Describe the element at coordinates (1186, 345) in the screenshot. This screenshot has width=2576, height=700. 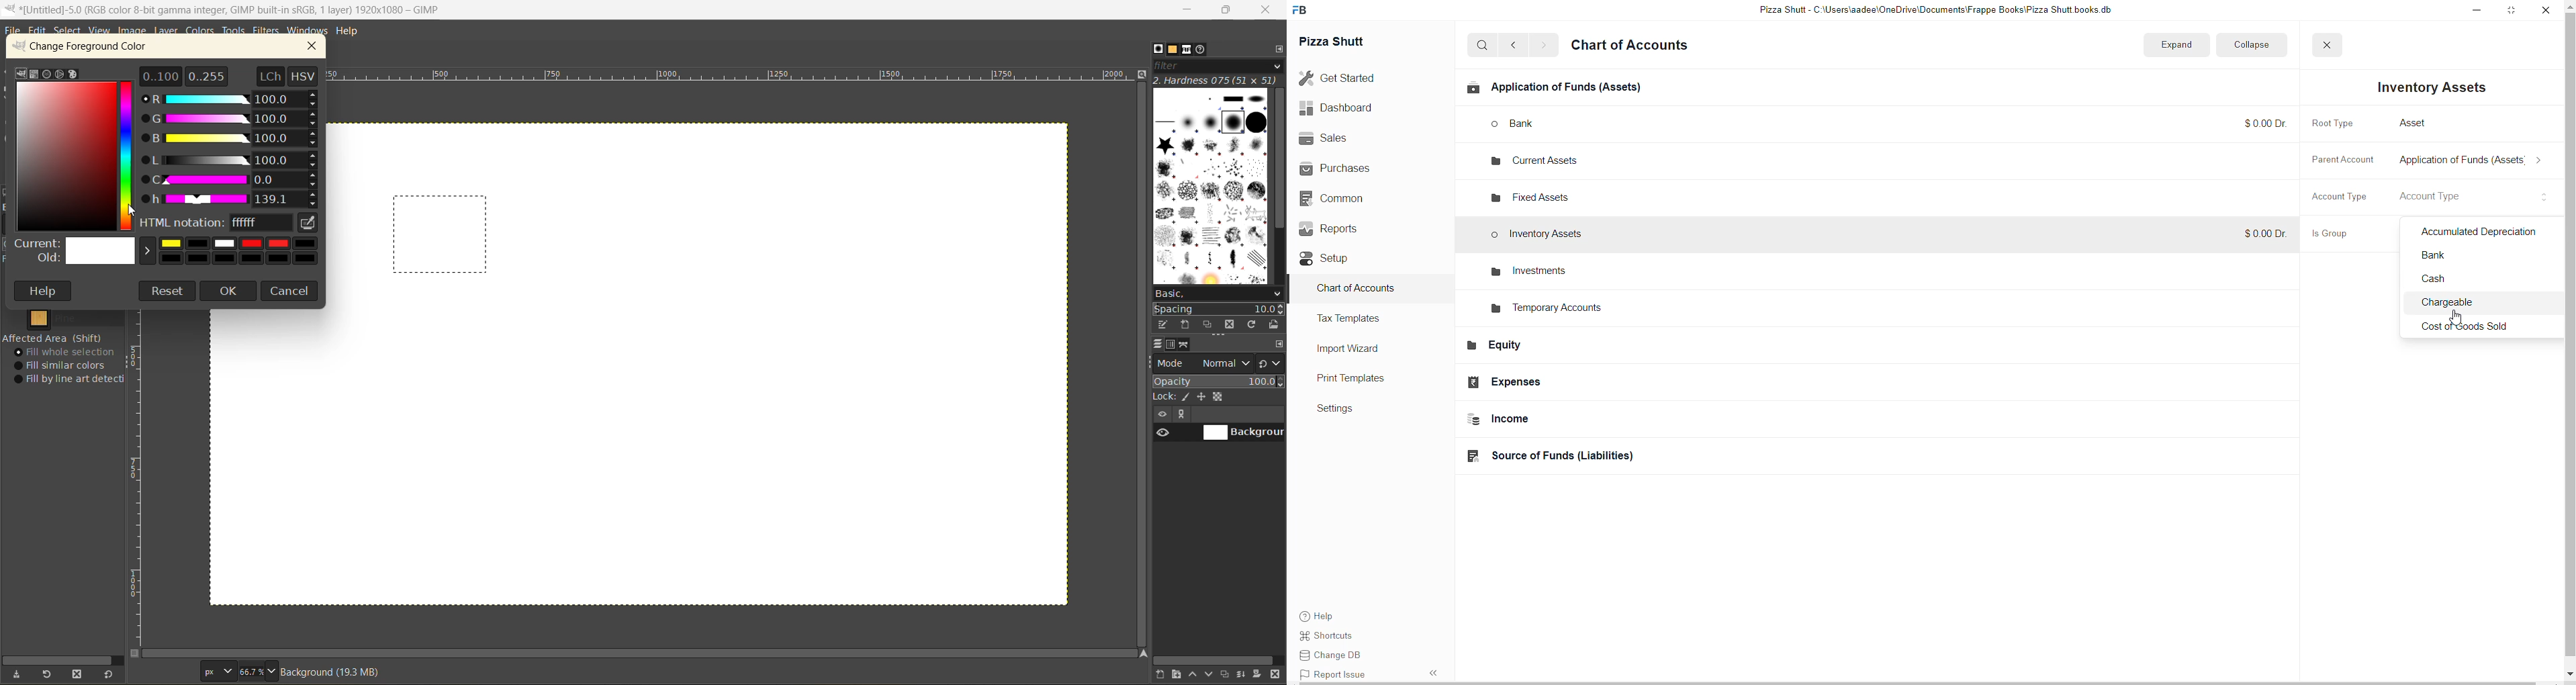
I see `paths` at that location.